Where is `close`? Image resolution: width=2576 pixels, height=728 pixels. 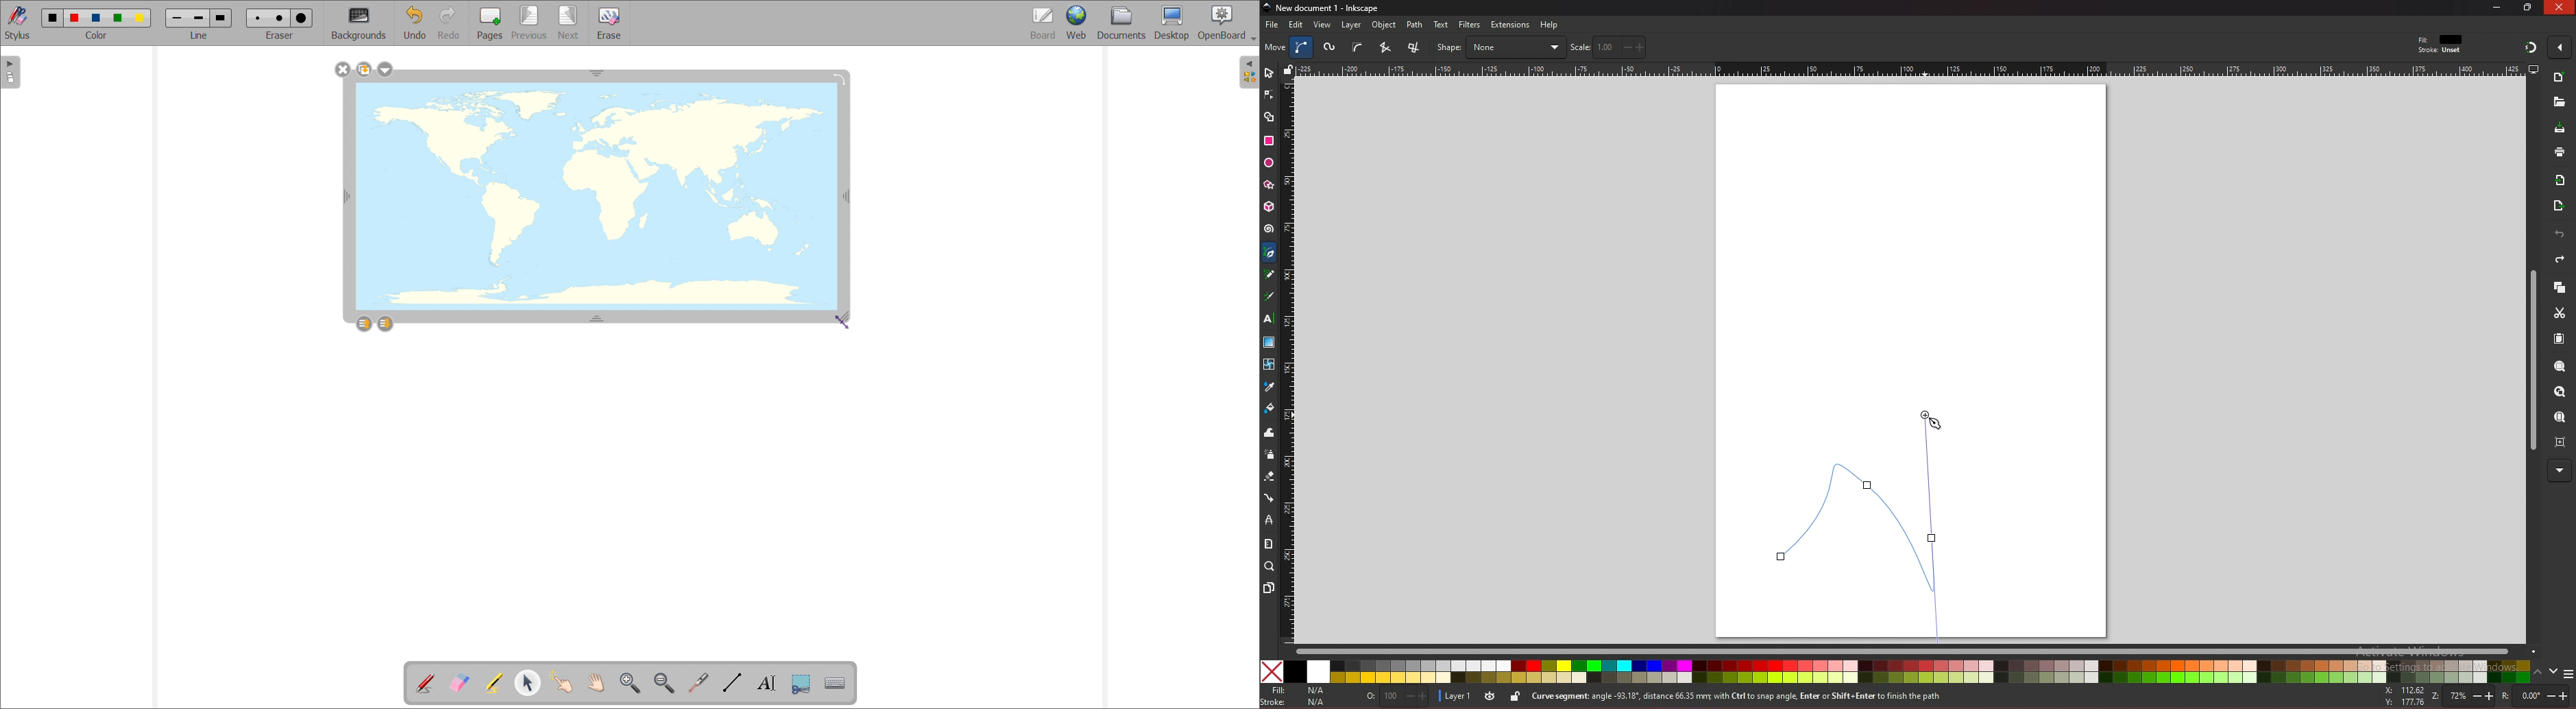 close is located at coordinates (2560, 7).